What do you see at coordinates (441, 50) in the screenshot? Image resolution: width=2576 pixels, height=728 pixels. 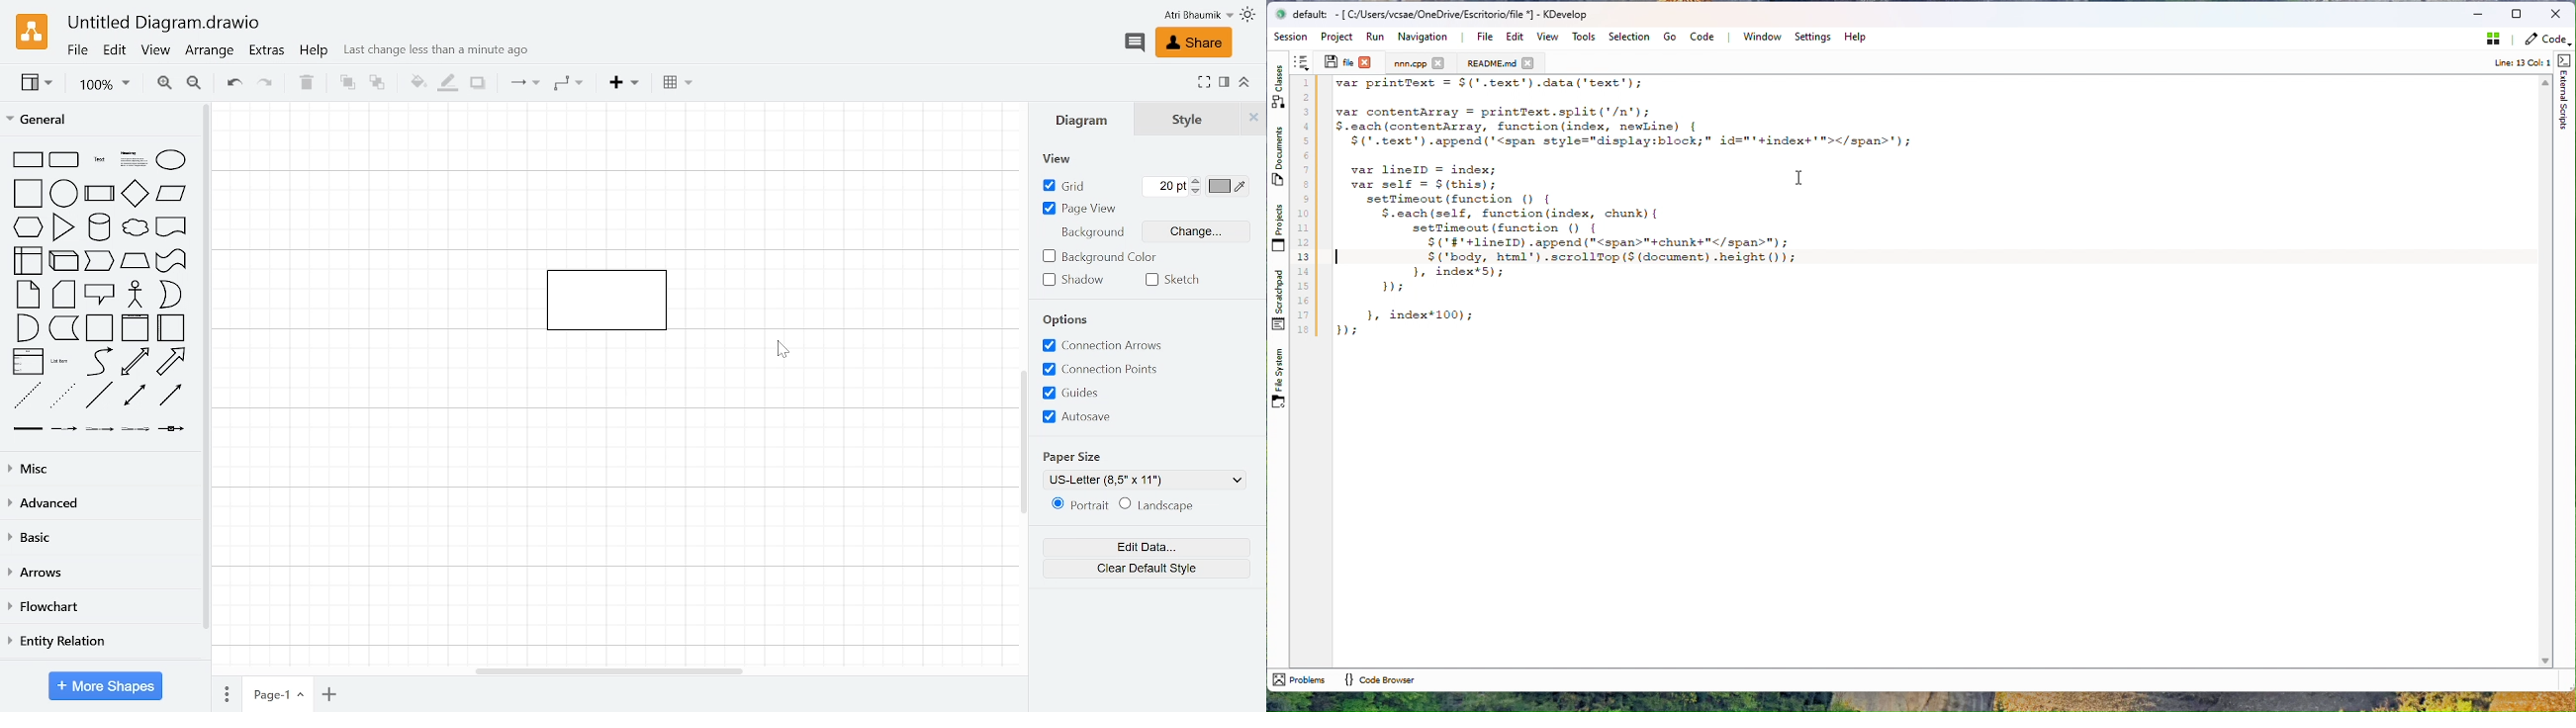 I see `last change` at bounding box center [441, 50].